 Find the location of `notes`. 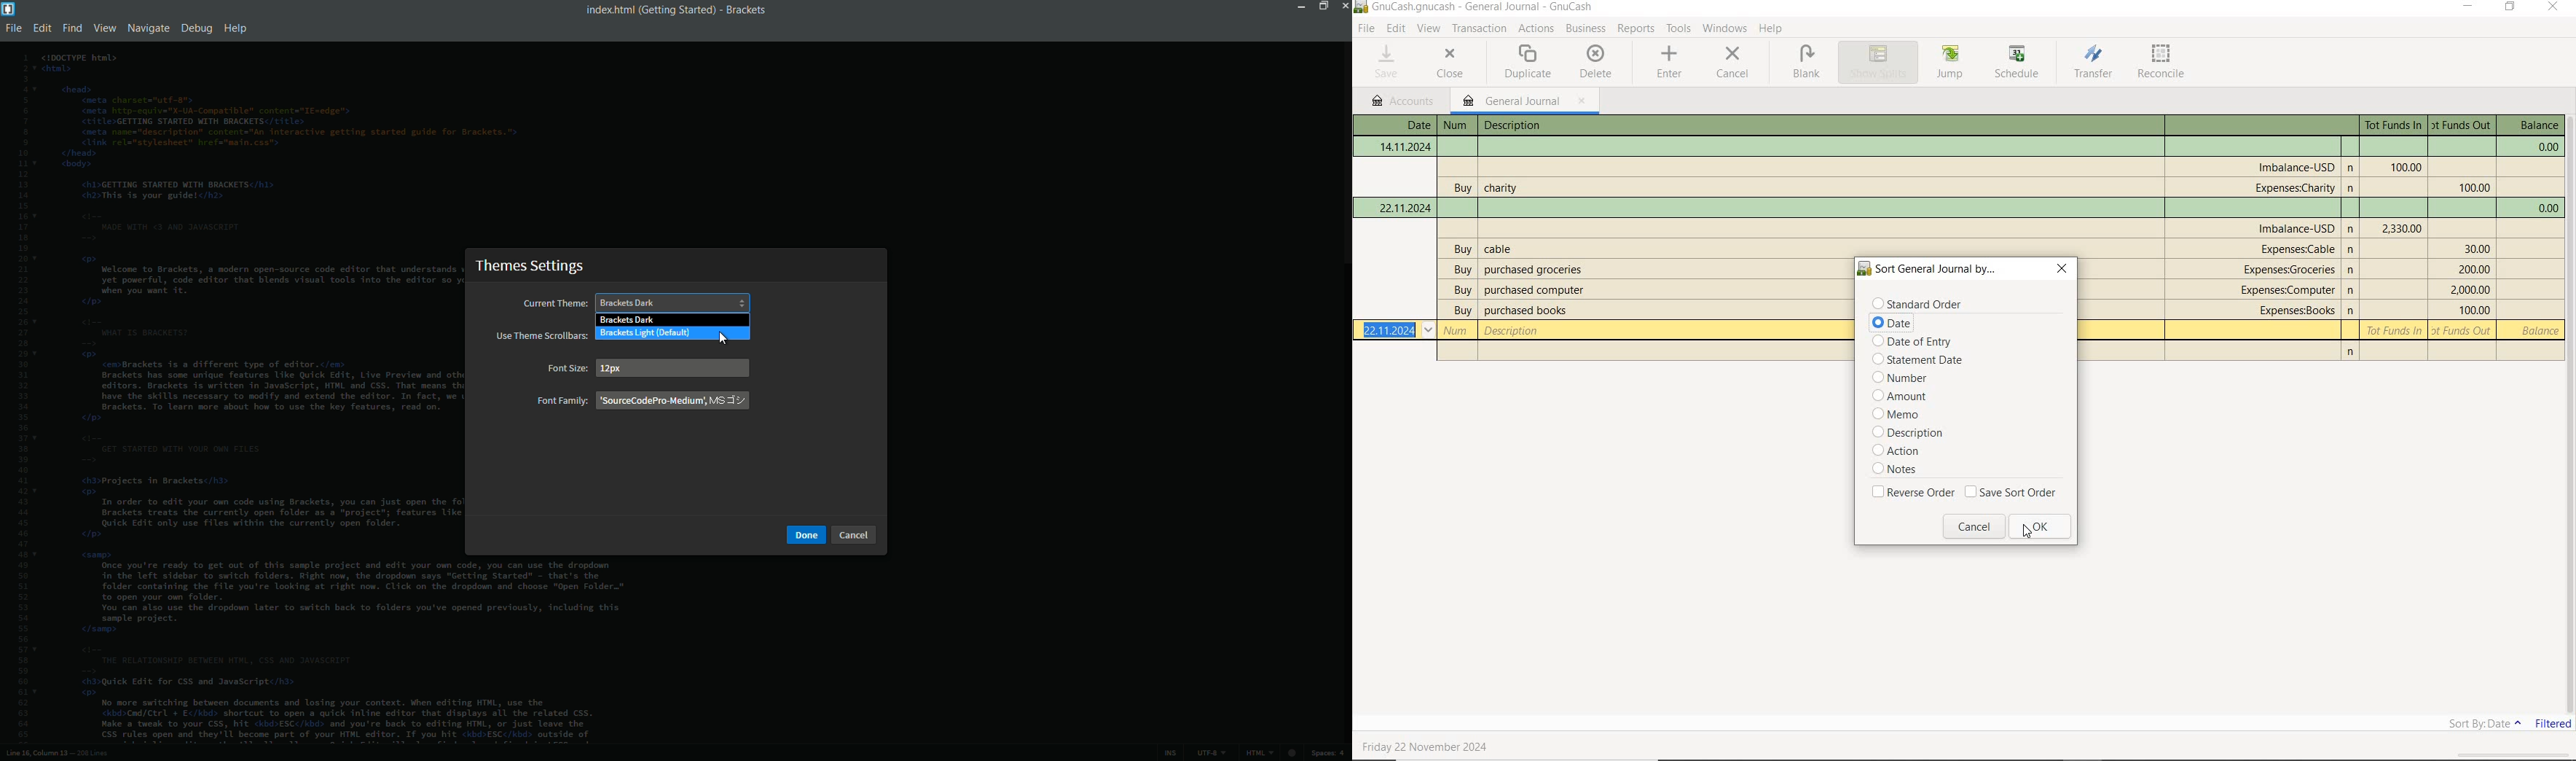

notes is located at coordinates (1896, 472).